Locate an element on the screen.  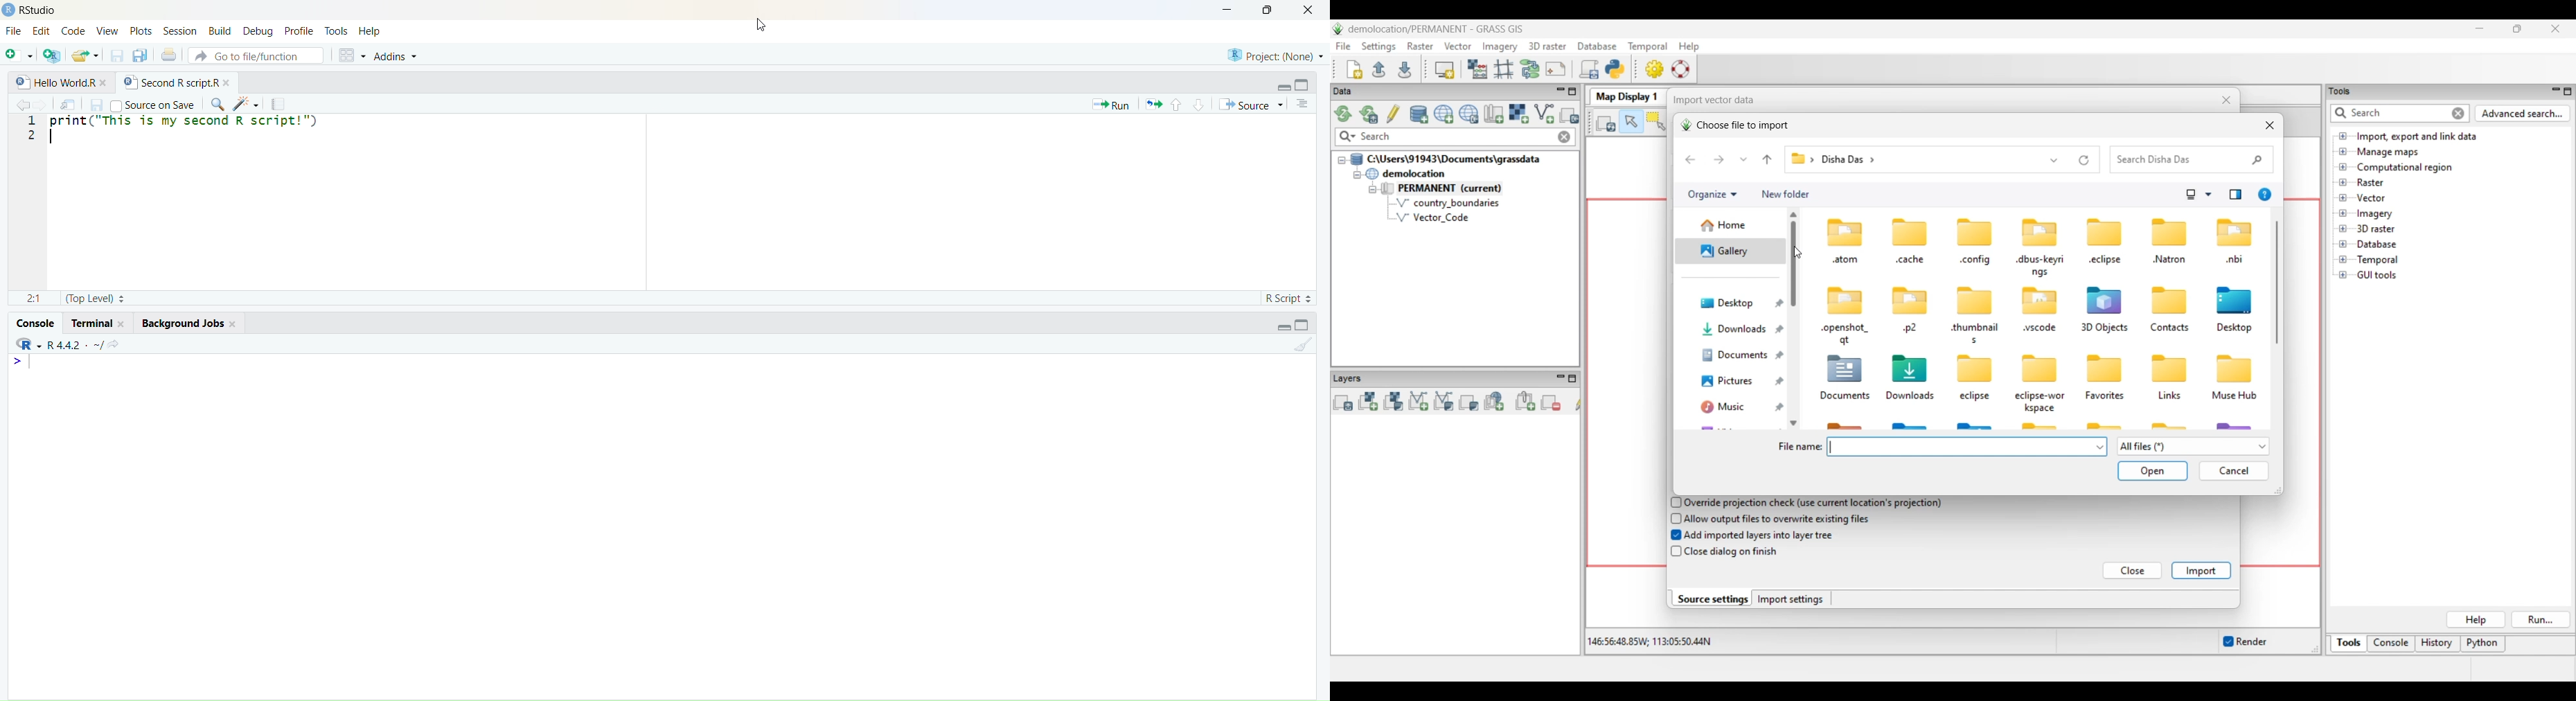
Go back to the previous source location (Ctrl + F9) is located at coordinates (21, 104).